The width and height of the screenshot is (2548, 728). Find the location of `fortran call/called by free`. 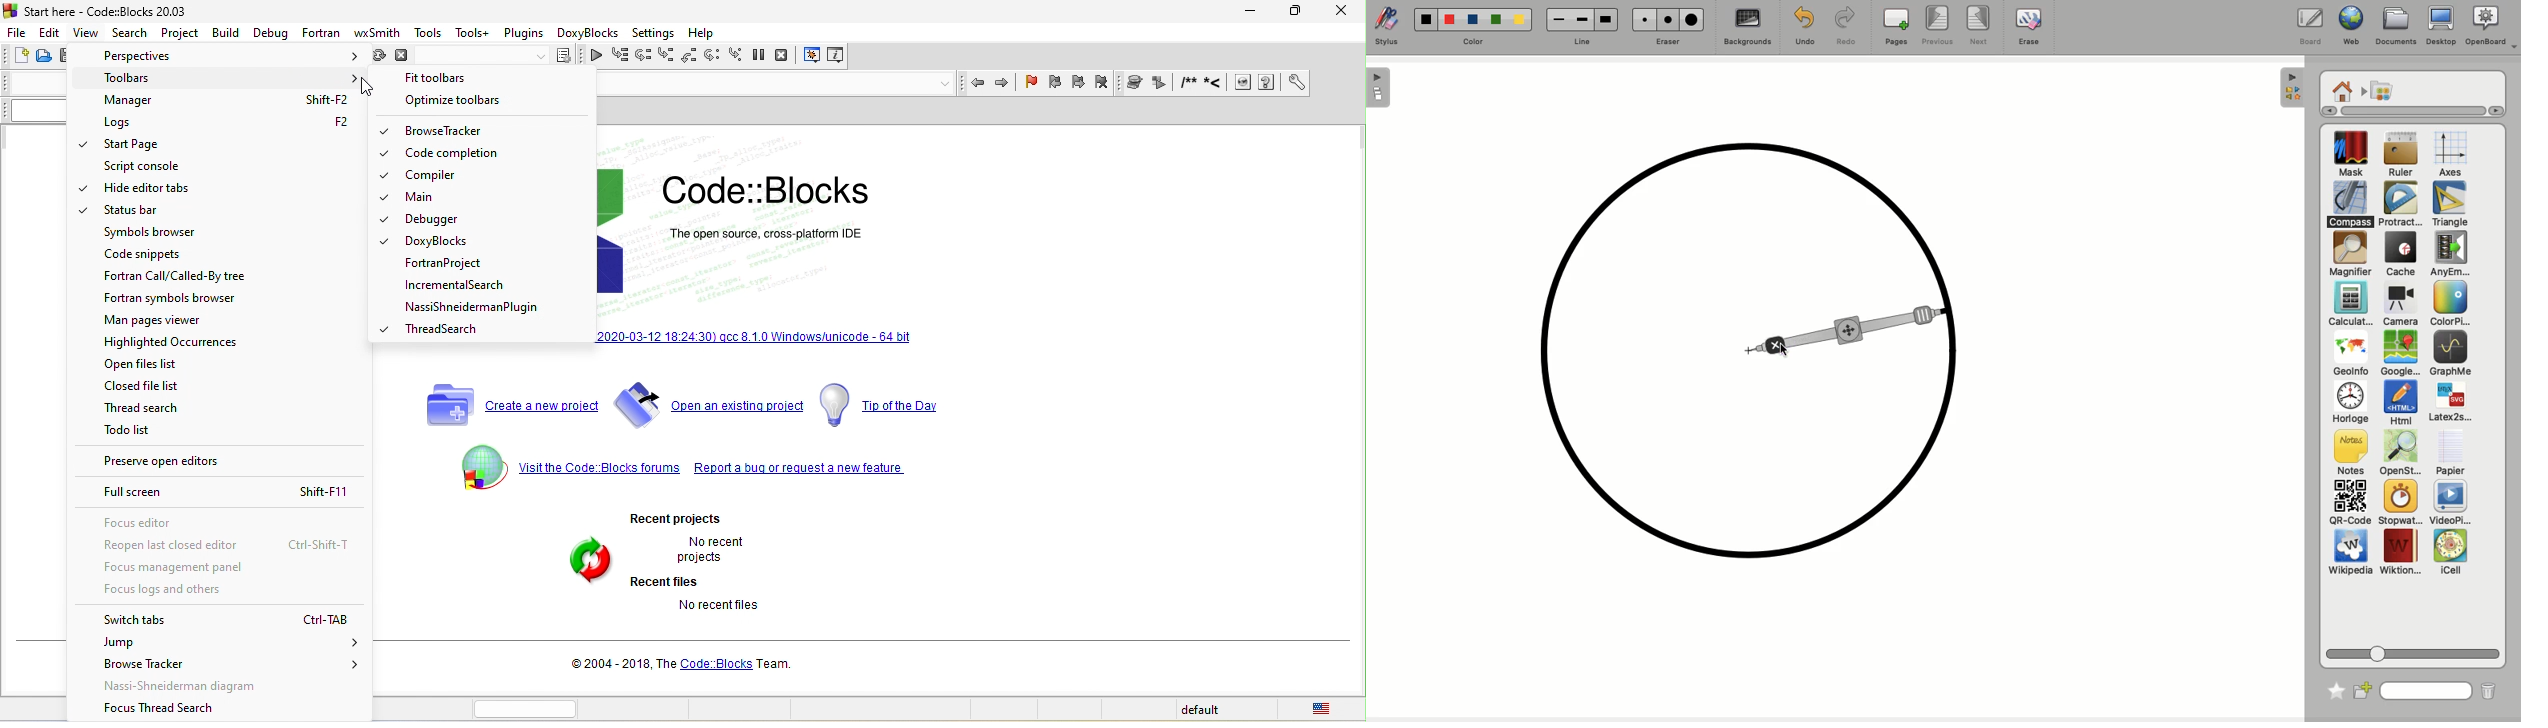

fortran call/called by free is located at coordinates (177, 276).